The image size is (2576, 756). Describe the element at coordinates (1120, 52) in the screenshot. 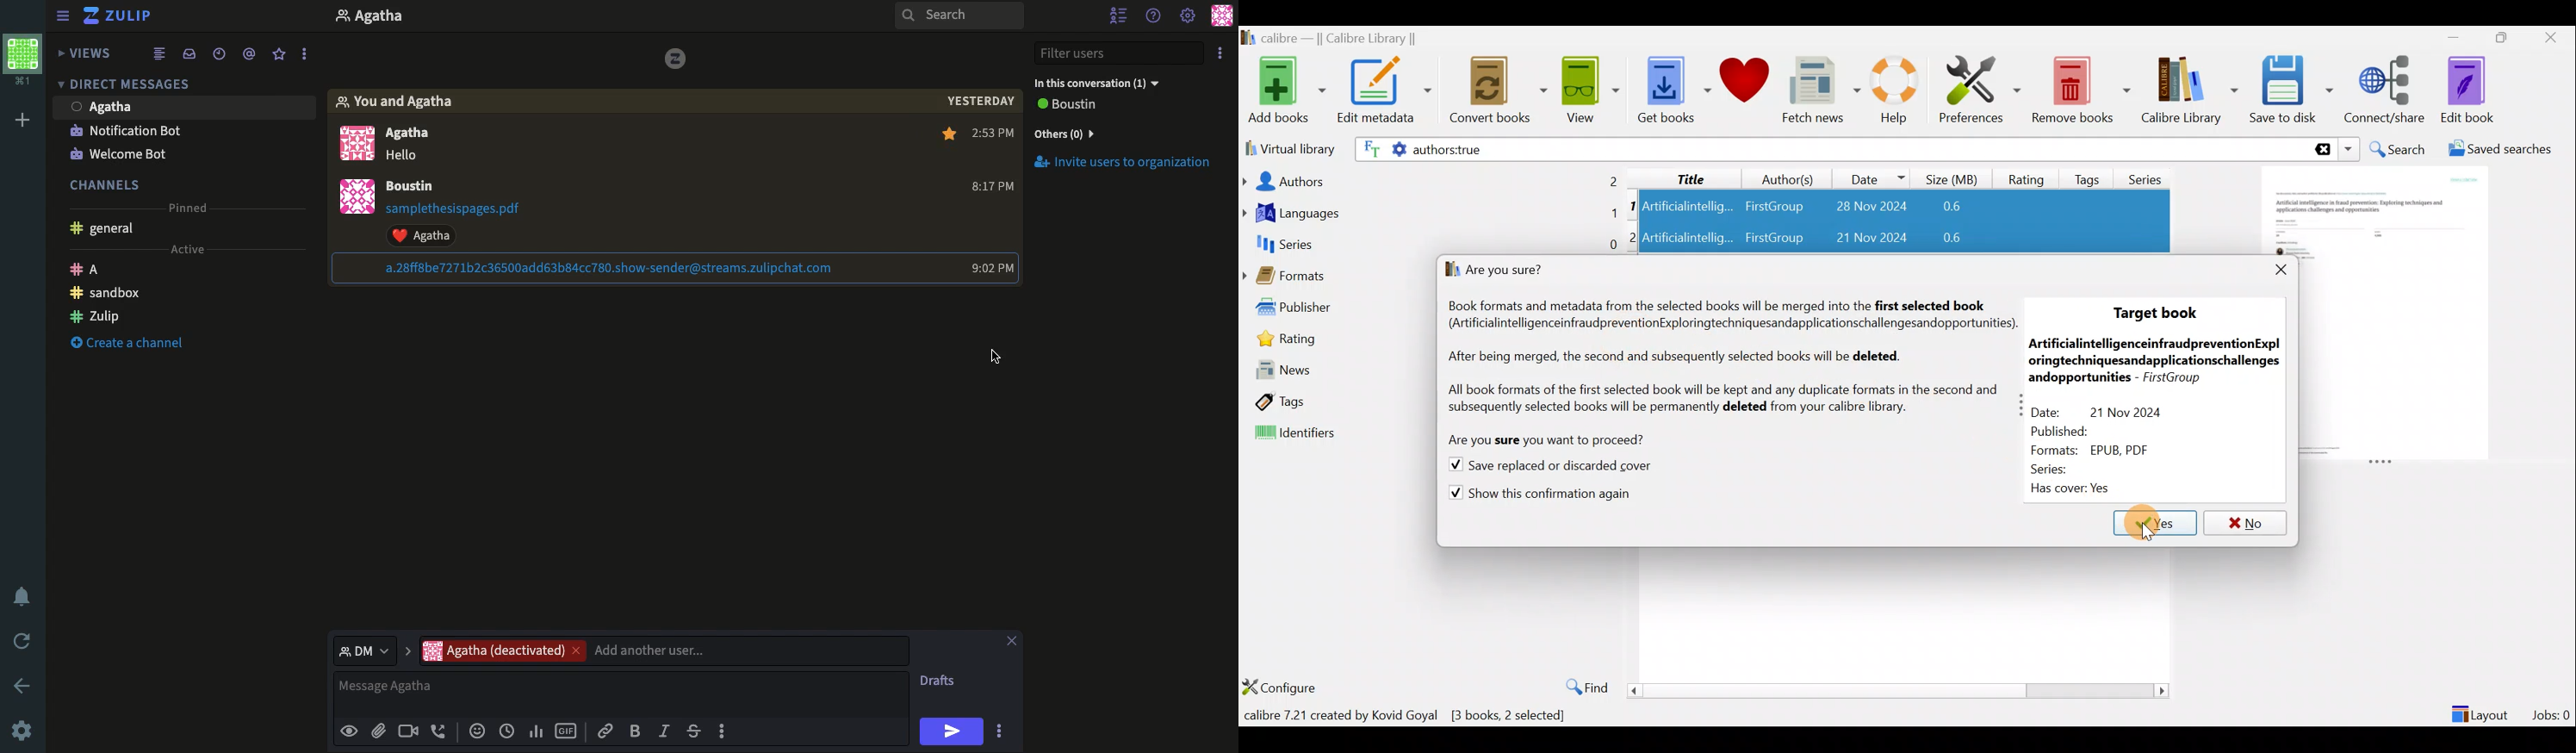

I see `Filter users` at that location.